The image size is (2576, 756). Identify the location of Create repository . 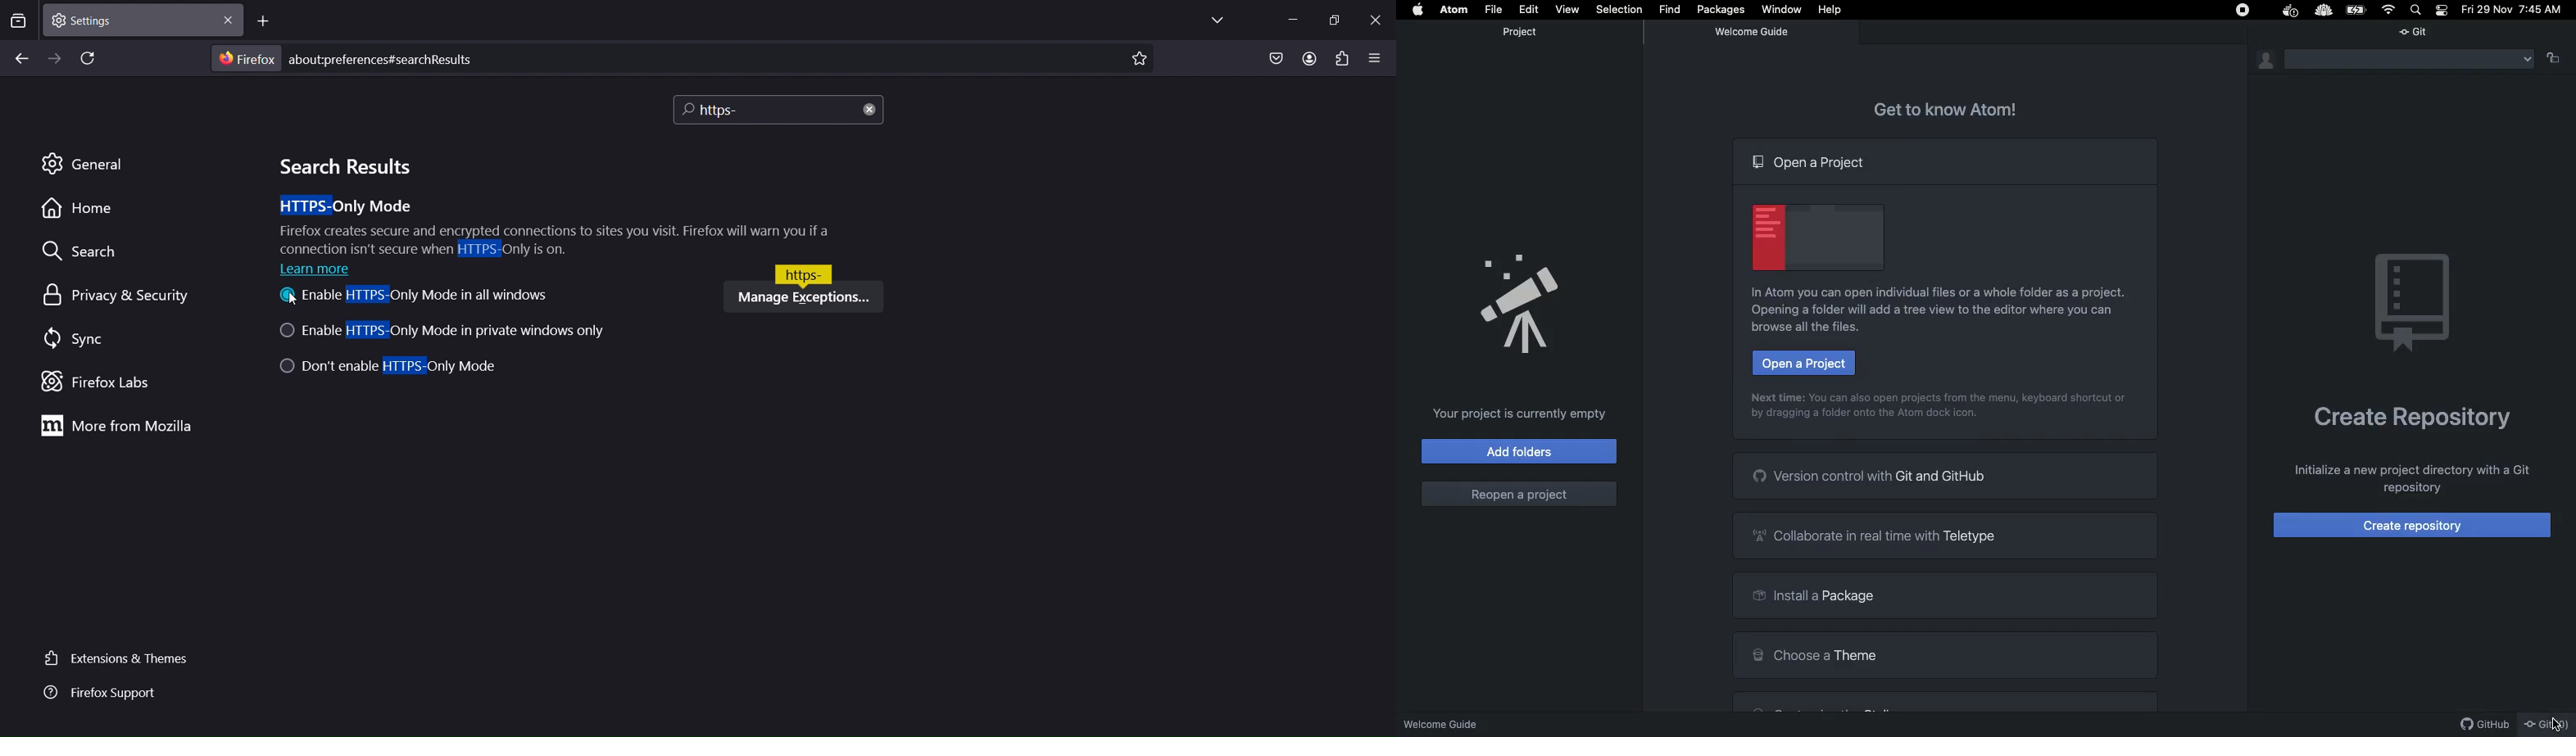
(2408, 418).